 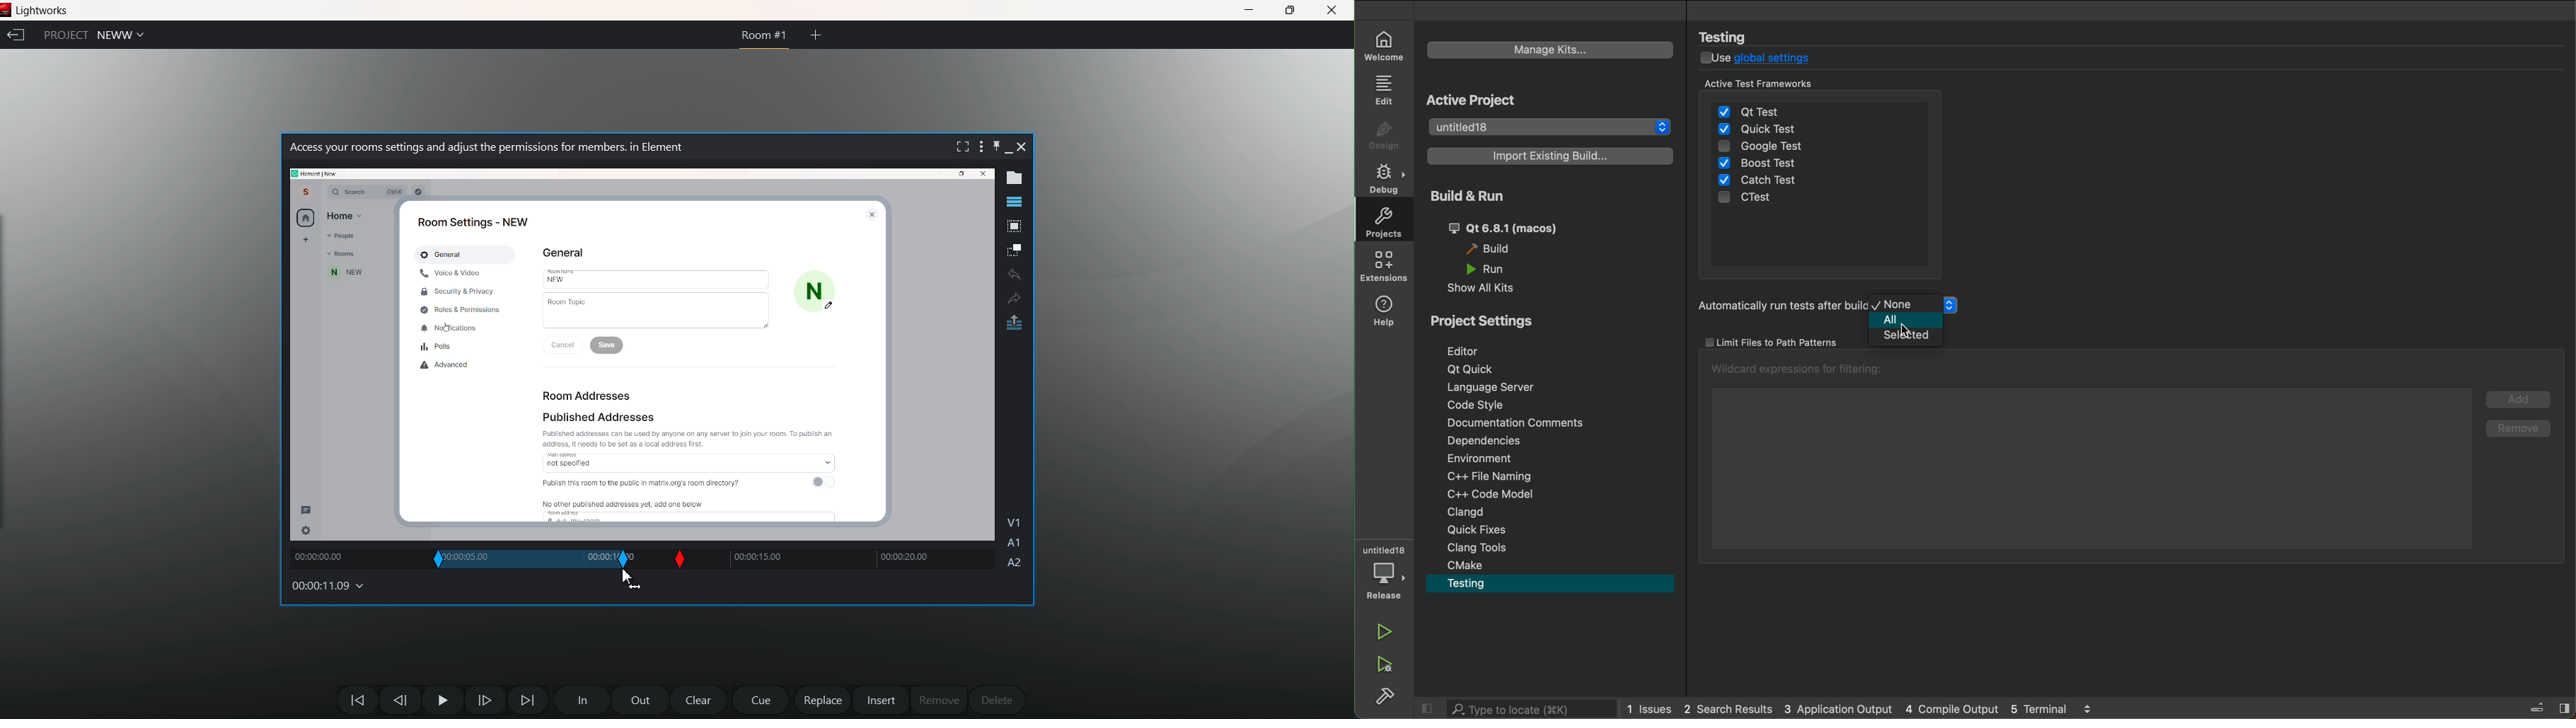 What do you see at coordinates (437, 345) in the screenshot?
I see `Polls` at bounding box center [437, 345].